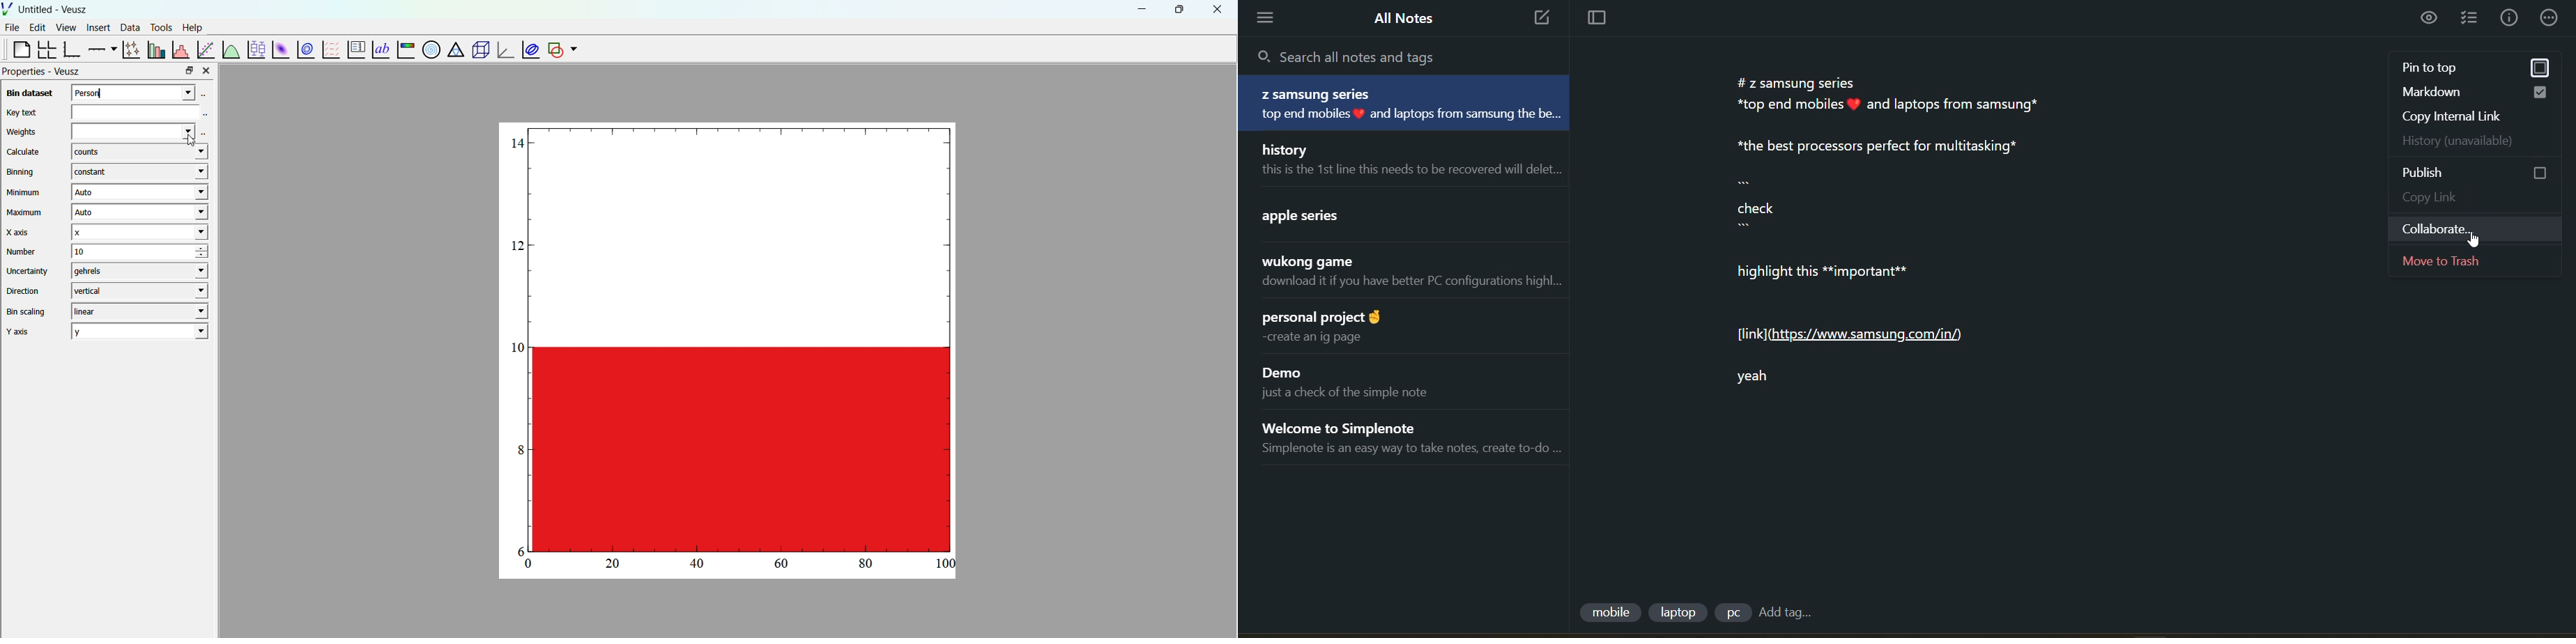  I want to click on cursor, so click(2474, 243).